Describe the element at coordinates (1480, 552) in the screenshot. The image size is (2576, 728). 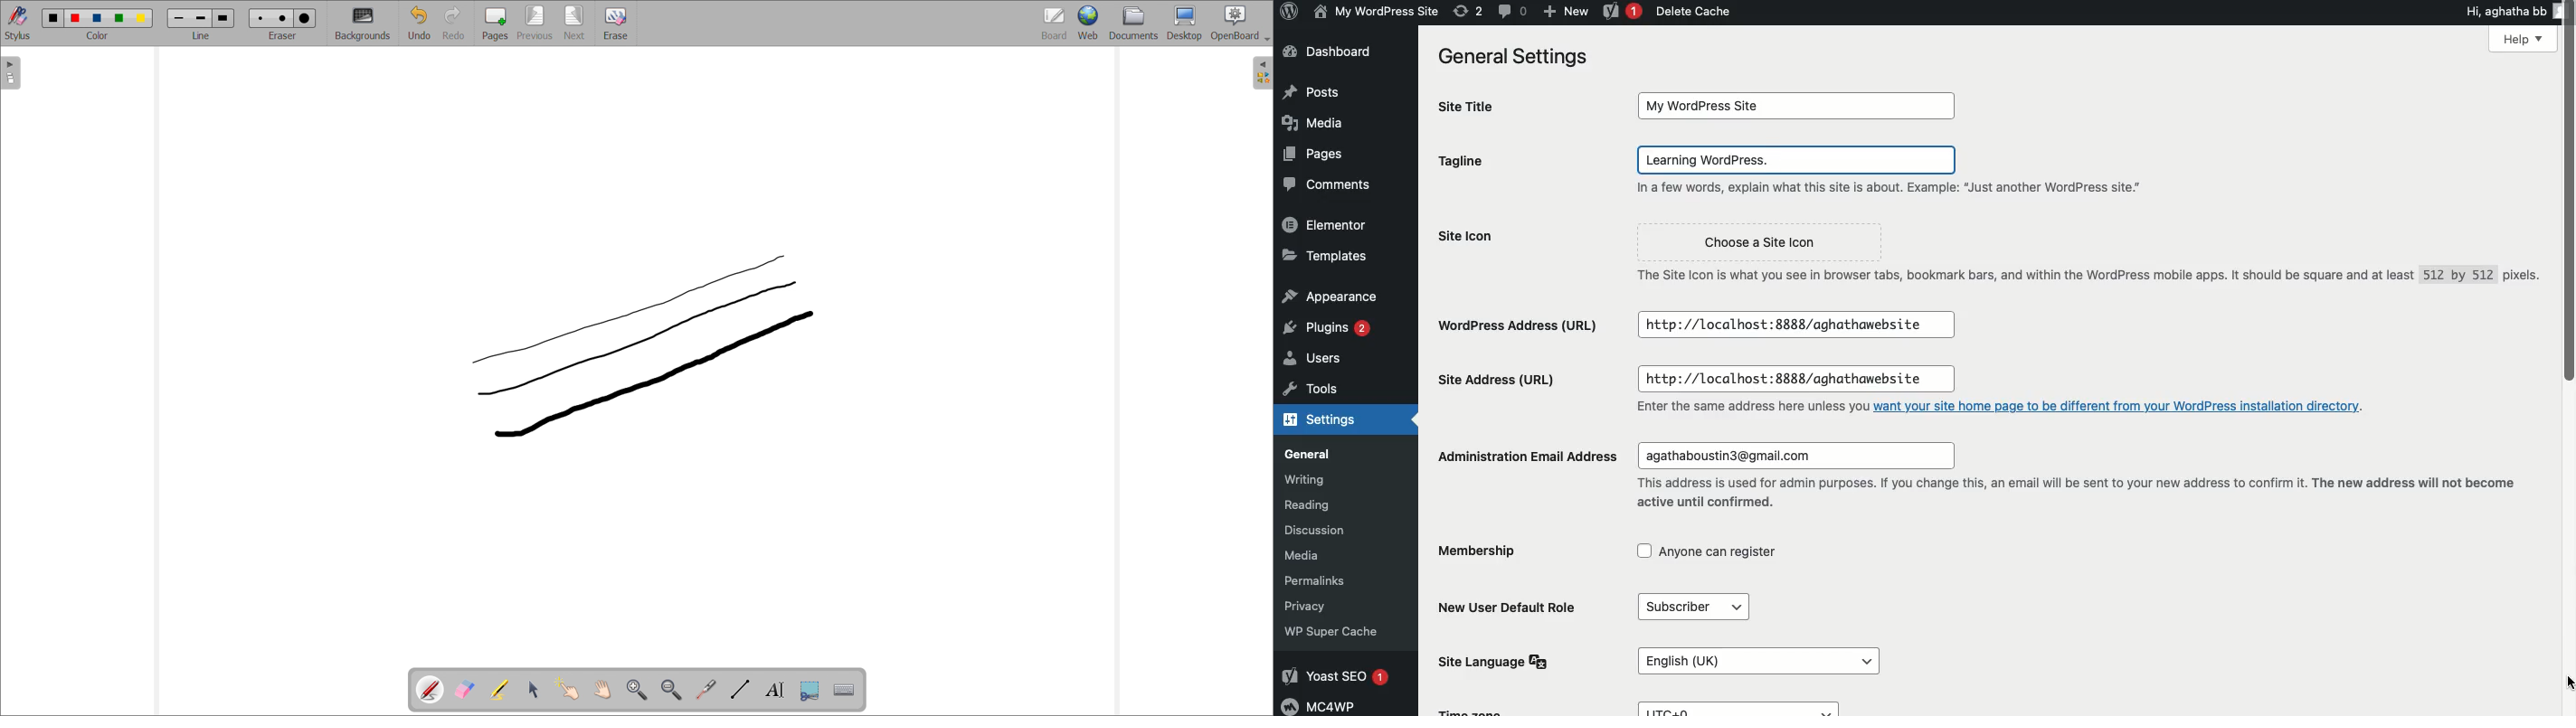
I see `Membership` at that location.